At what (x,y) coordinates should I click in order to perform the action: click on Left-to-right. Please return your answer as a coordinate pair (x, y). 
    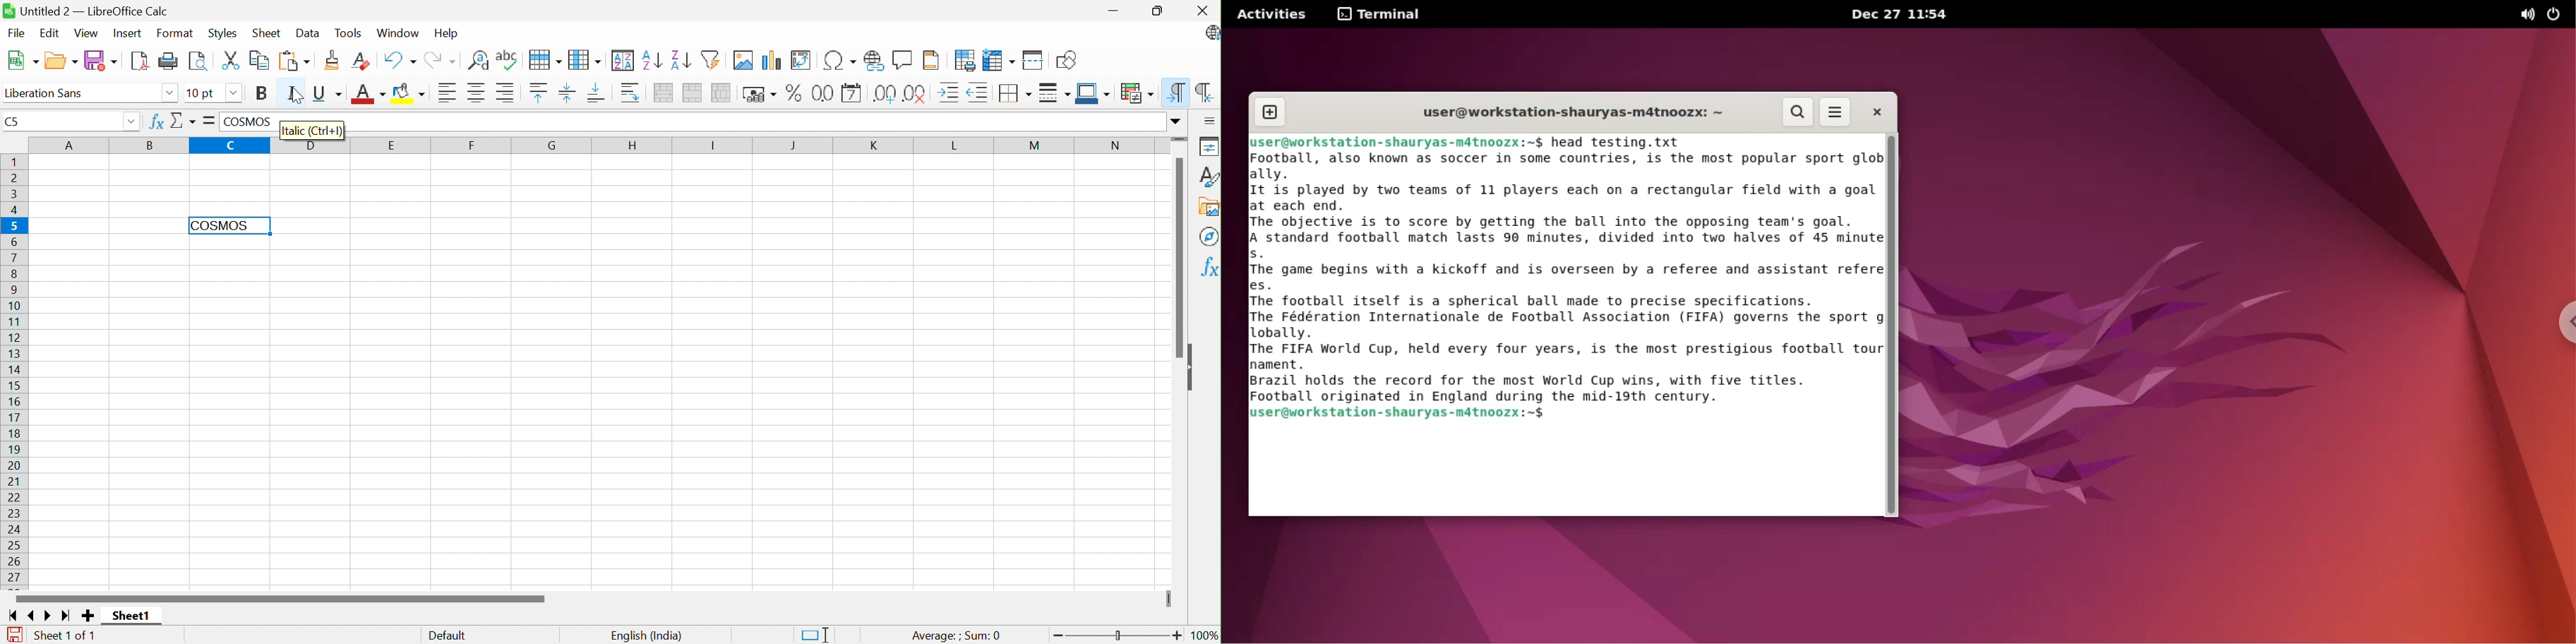
    Looking at the image, I should click on (1178, 91).